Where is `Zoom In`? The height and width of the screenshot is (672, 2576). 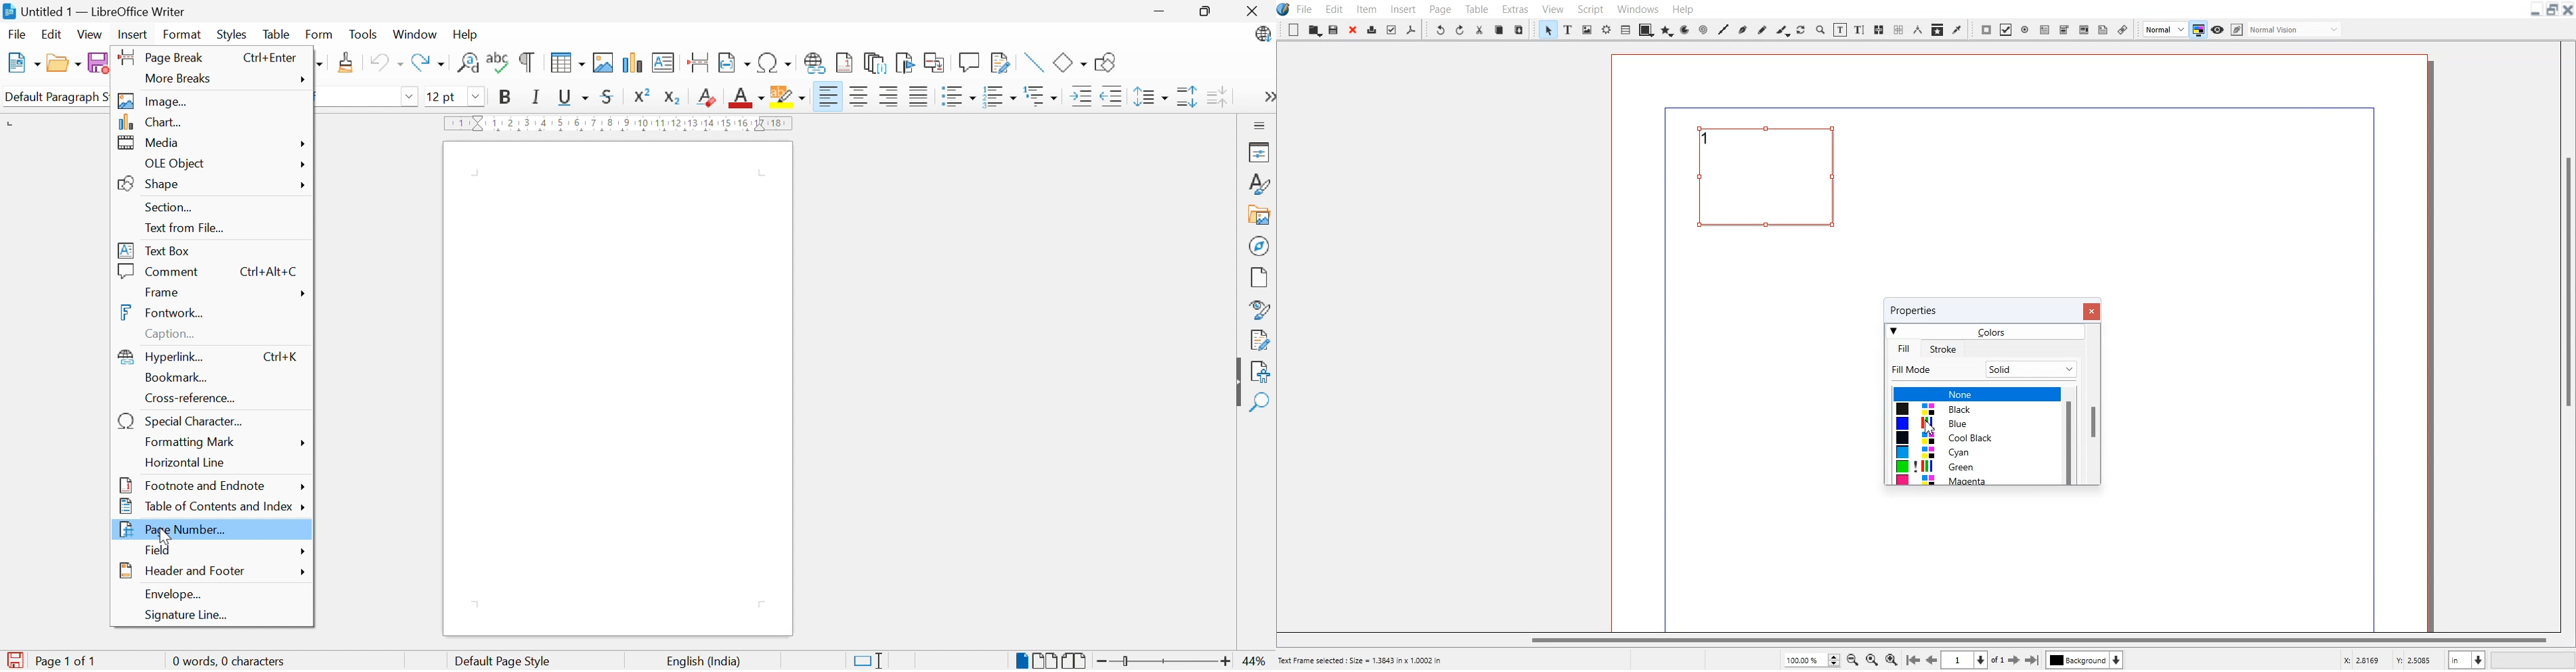 Zoom In is located at coordinates (1892, 659).